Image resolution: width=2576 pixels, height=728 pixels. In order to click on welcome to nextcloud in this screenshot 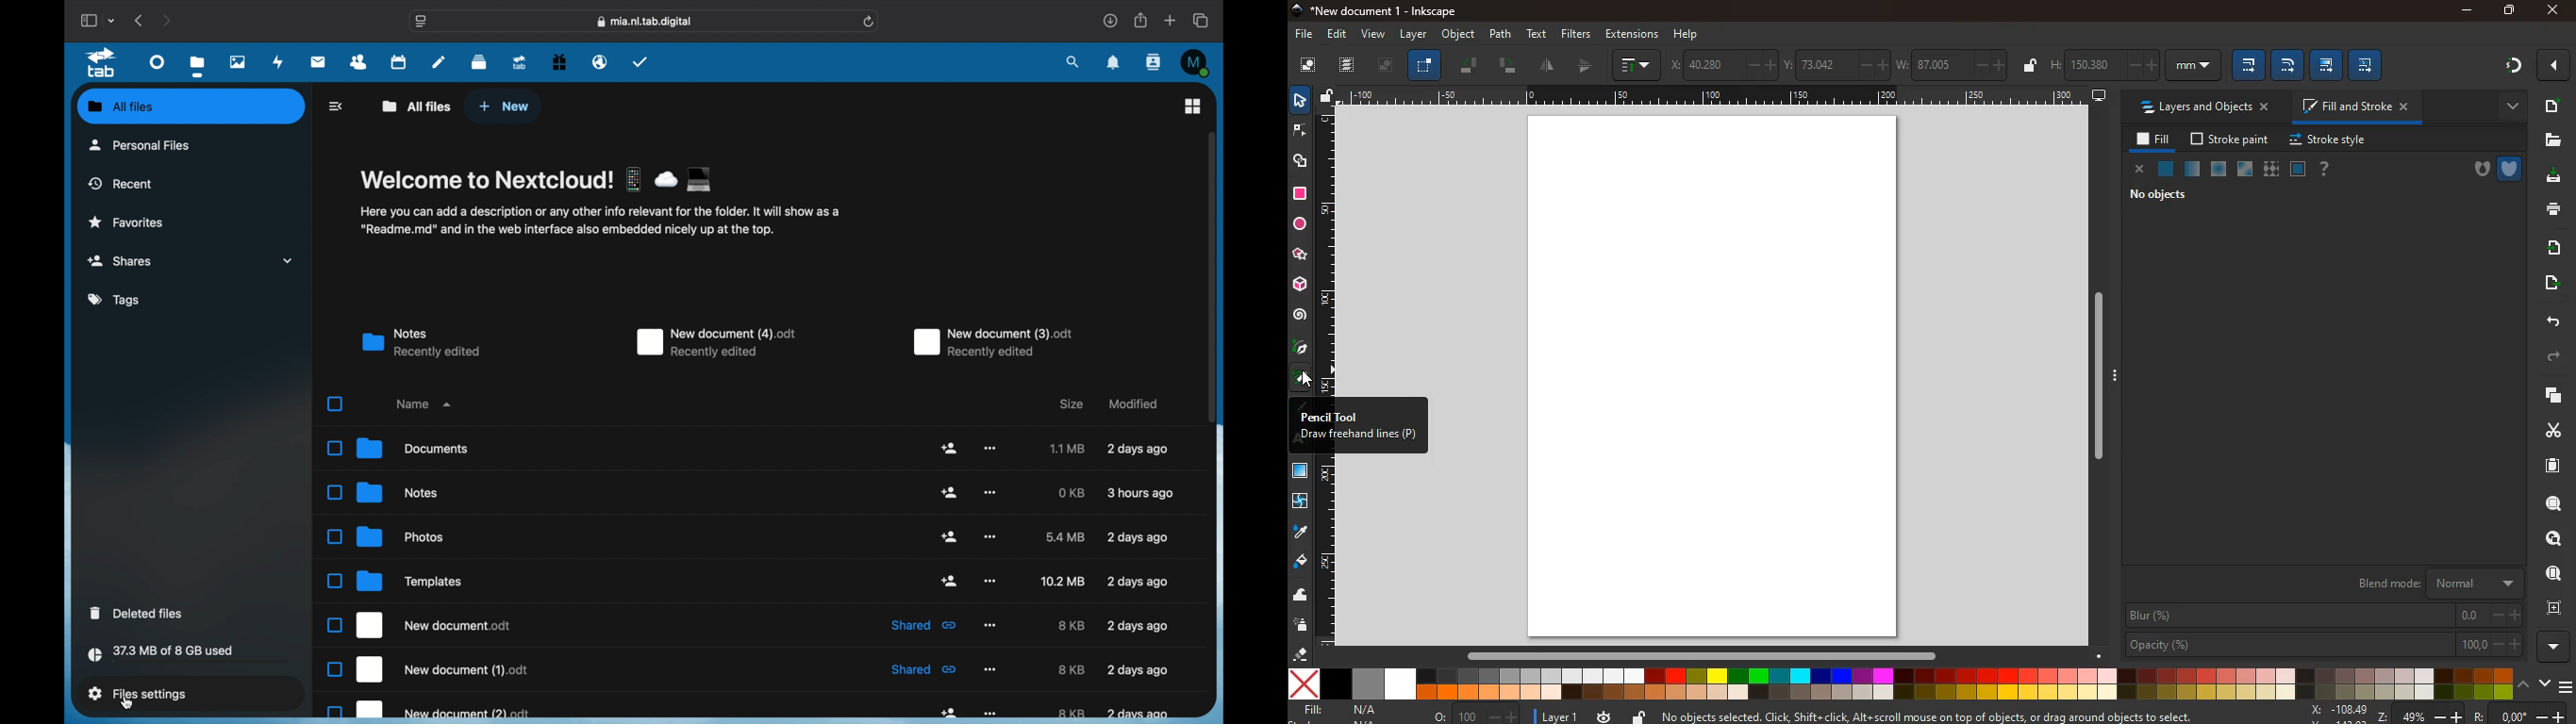, I will do `click(536, 180)`.